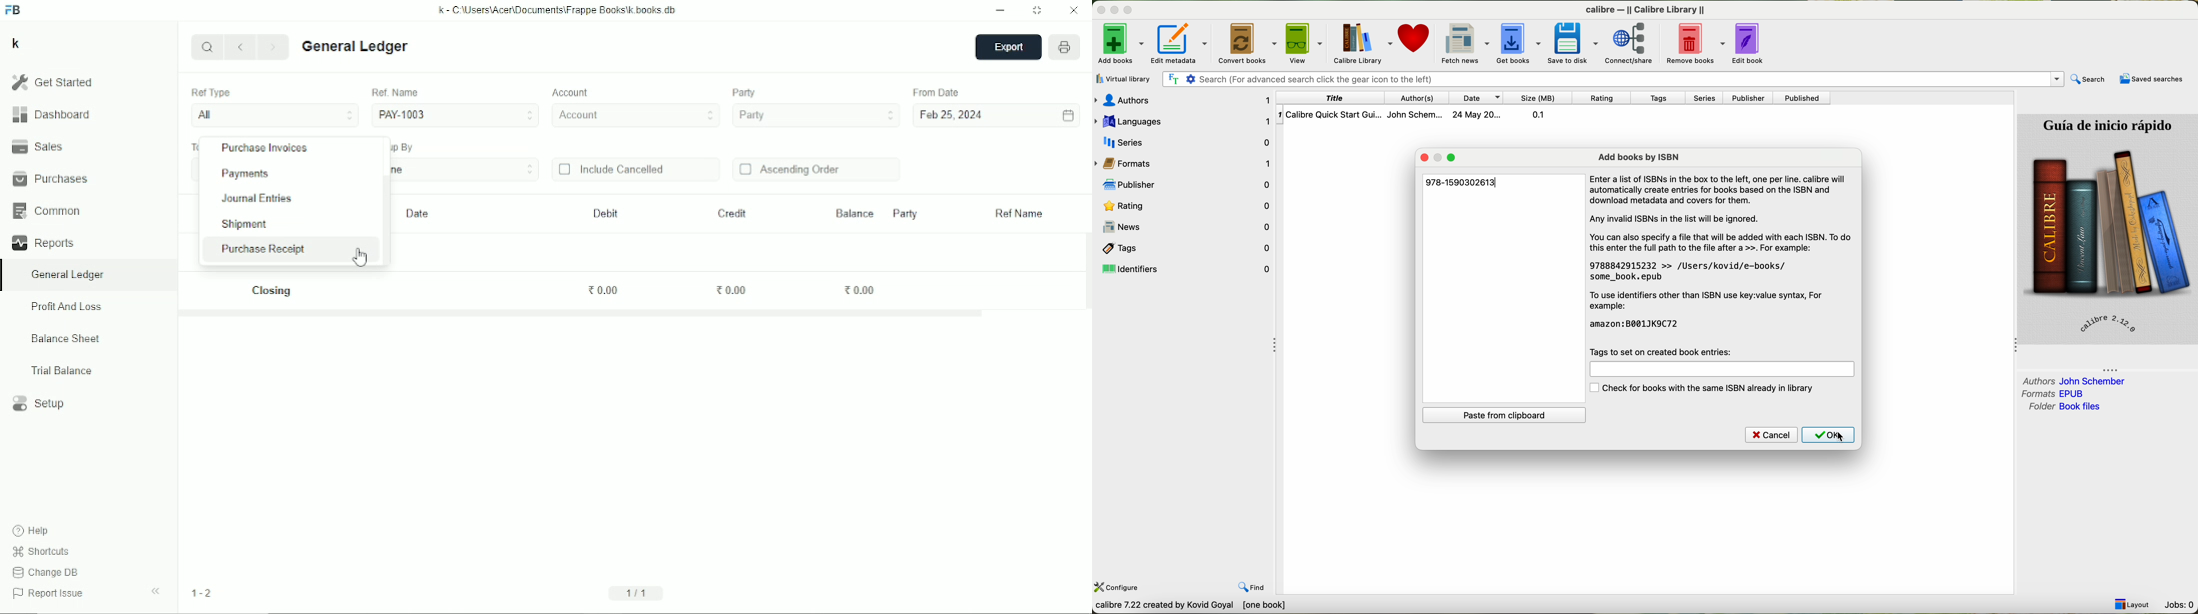  What do you see at coordinates (1846, 438) in the screenshot?
I see `cursor` at bounding box center [1846, 438].